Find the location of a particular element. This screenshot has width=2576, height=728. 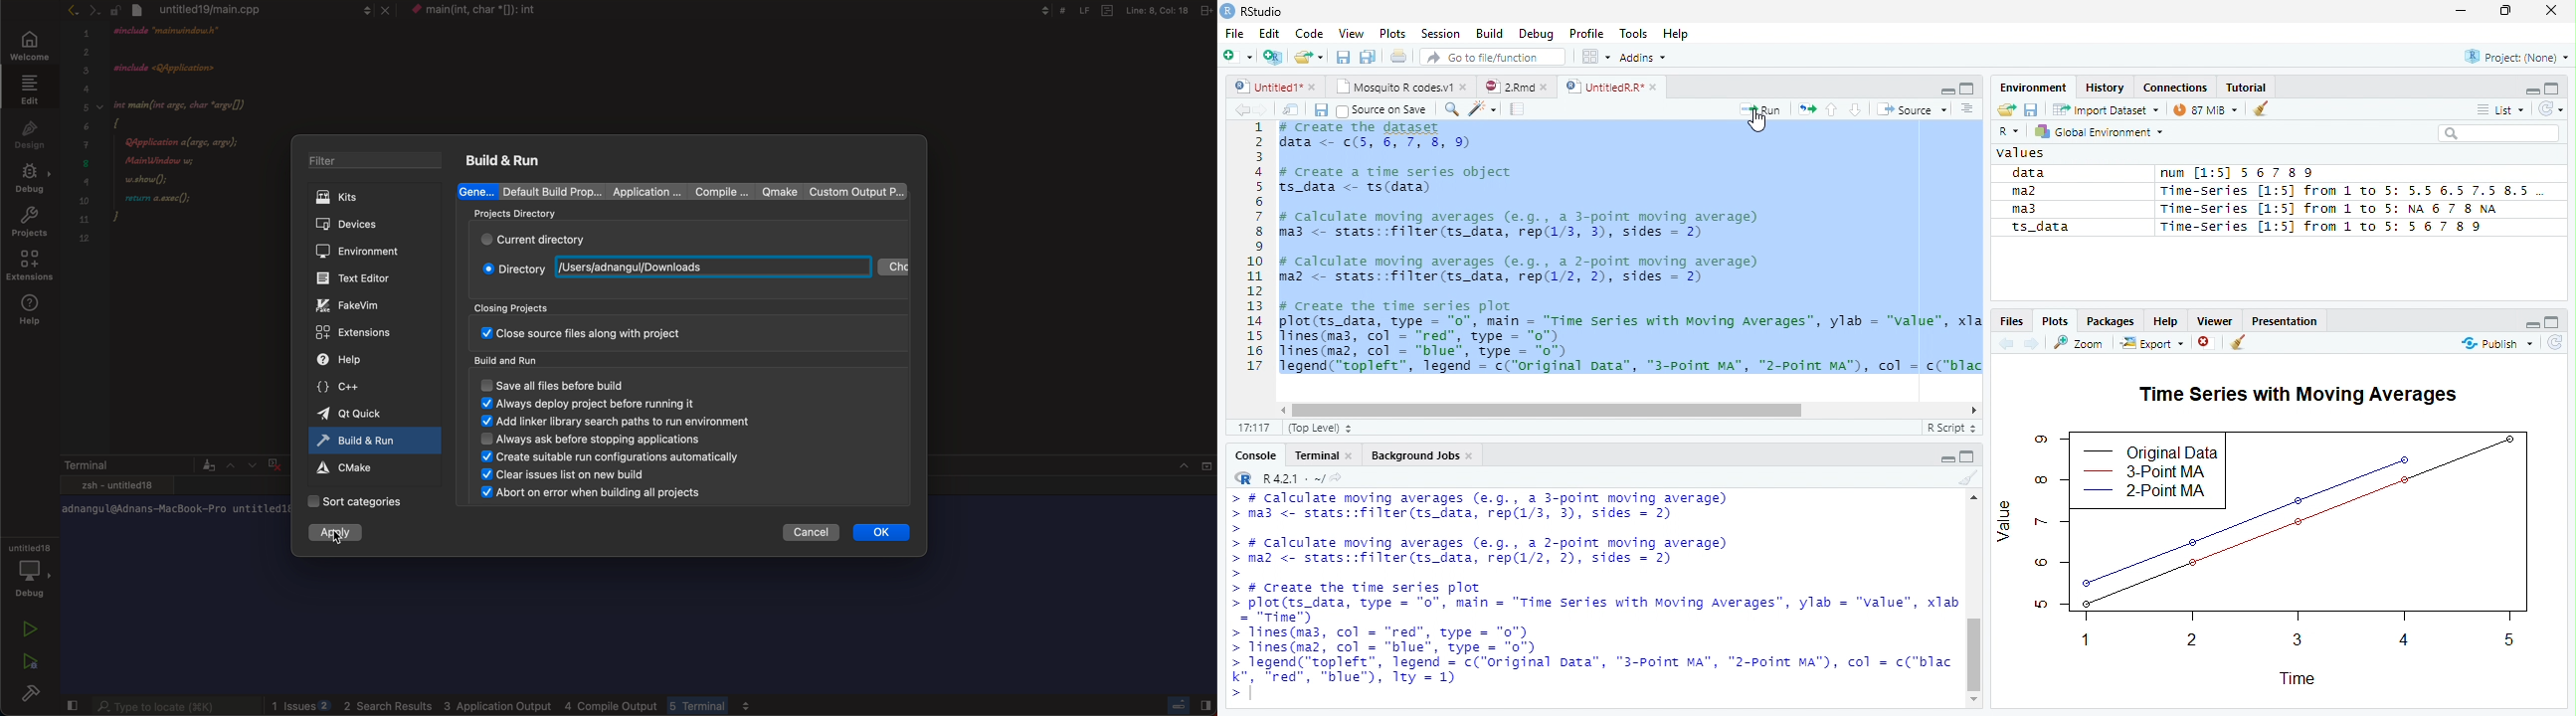

print current file is located at coordinates (1399, 56).